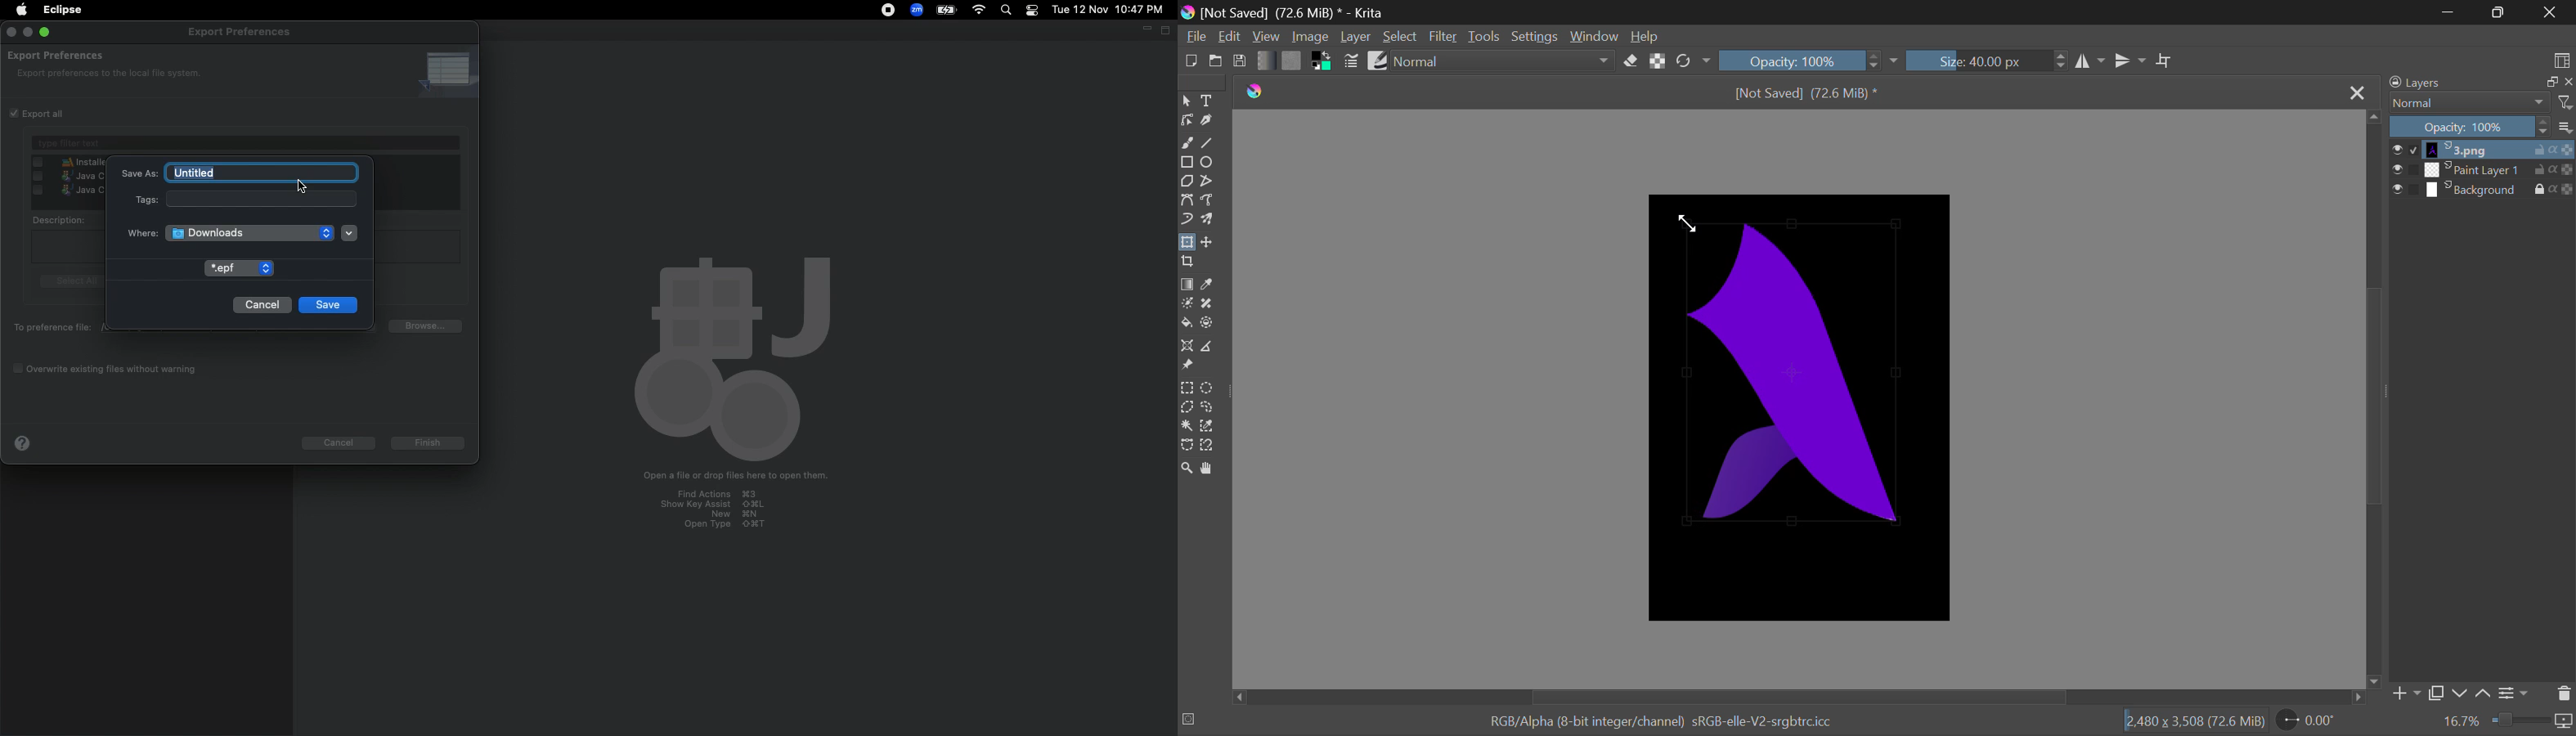  Describe the element at coordinates (916, 10) in the screenshot. I see `Zoom` at that location.